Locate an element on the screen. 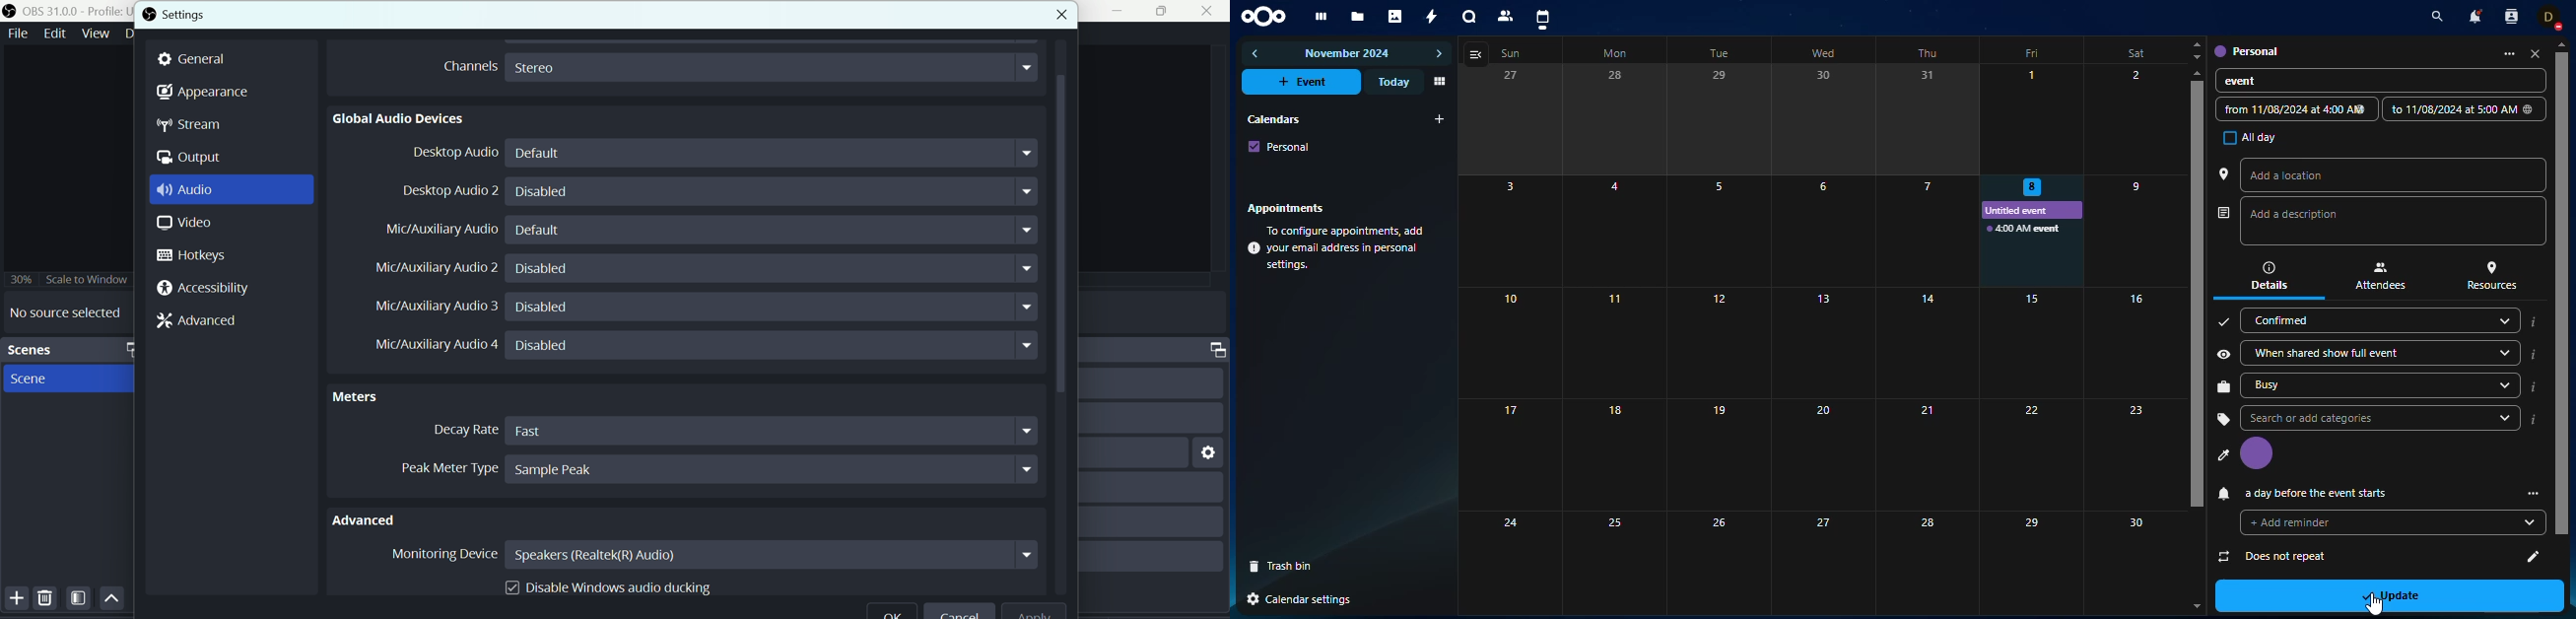  Disabled is located at coordinates (773, 192).